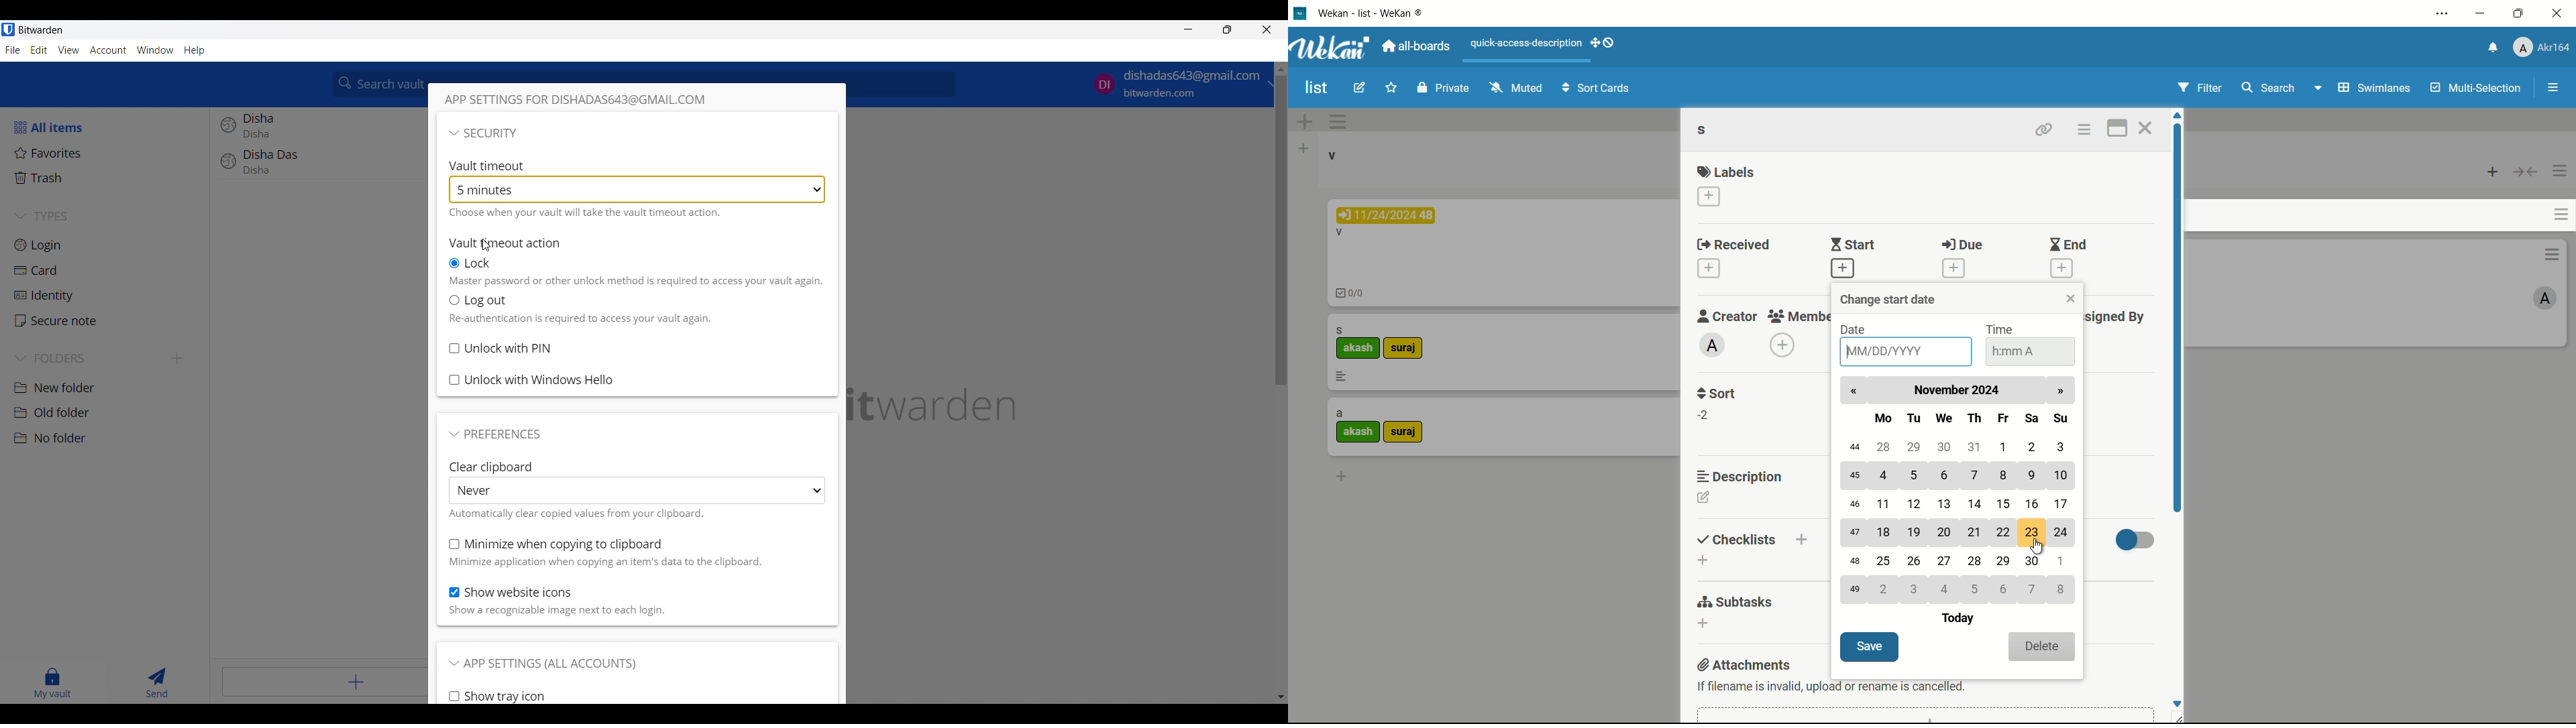  What do you see at coordinates (155, 50) in the screenshot?
I see `Window menu` at bounding box center [155, 50].